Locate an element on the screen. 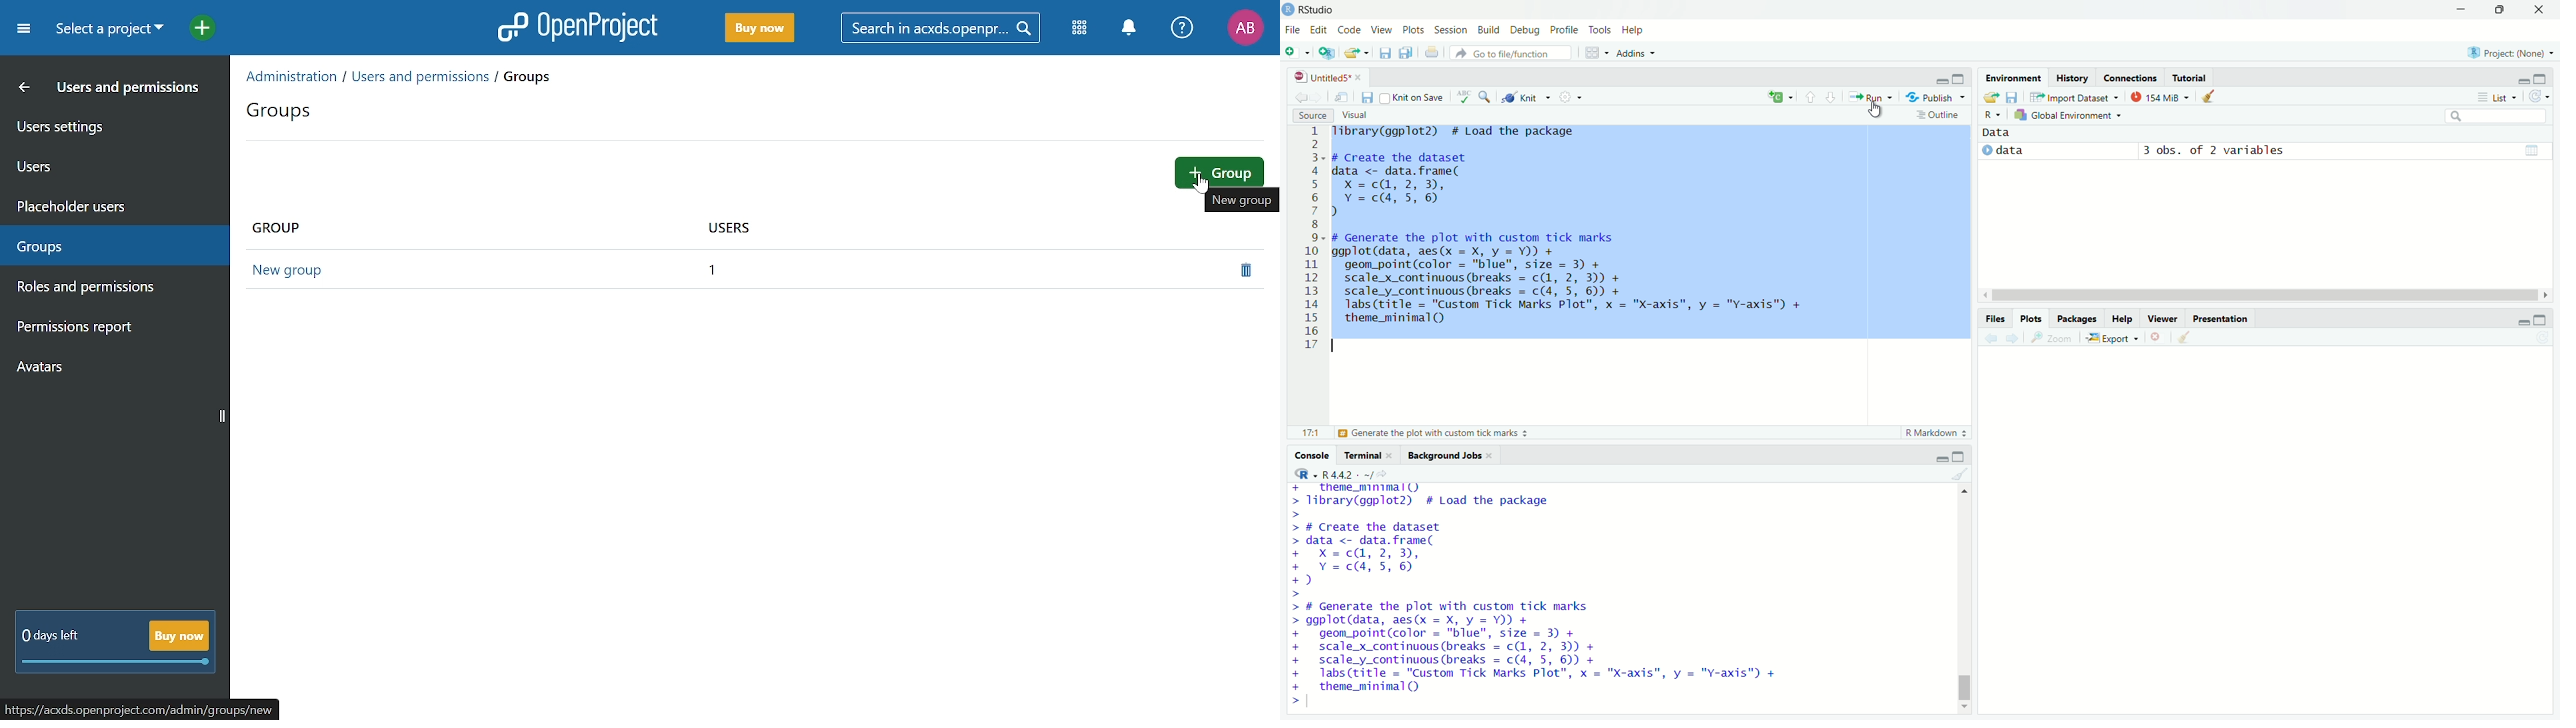  help is located at coordinates (1635, 29).